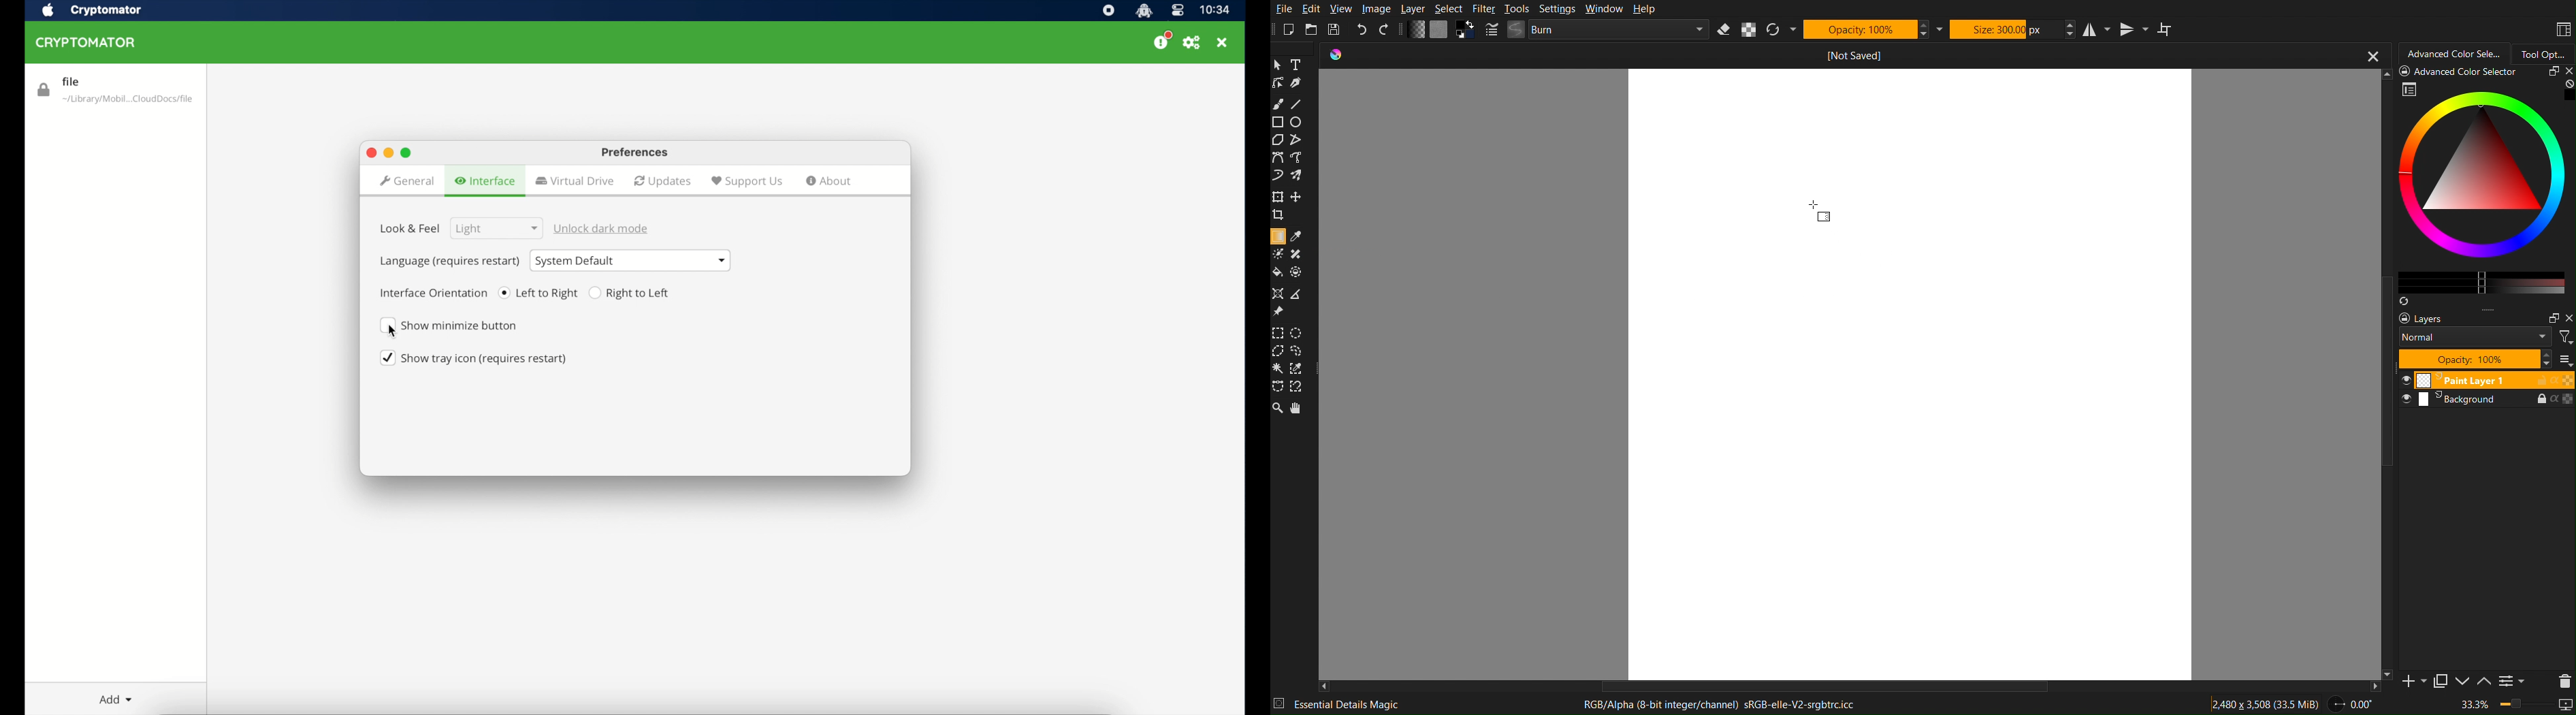 The width and height of the screenshot is (2576, 728). What do you see at coordinates (1300, 65) in the screenshot?
I see `Text` at bounding box center [1300, 65].